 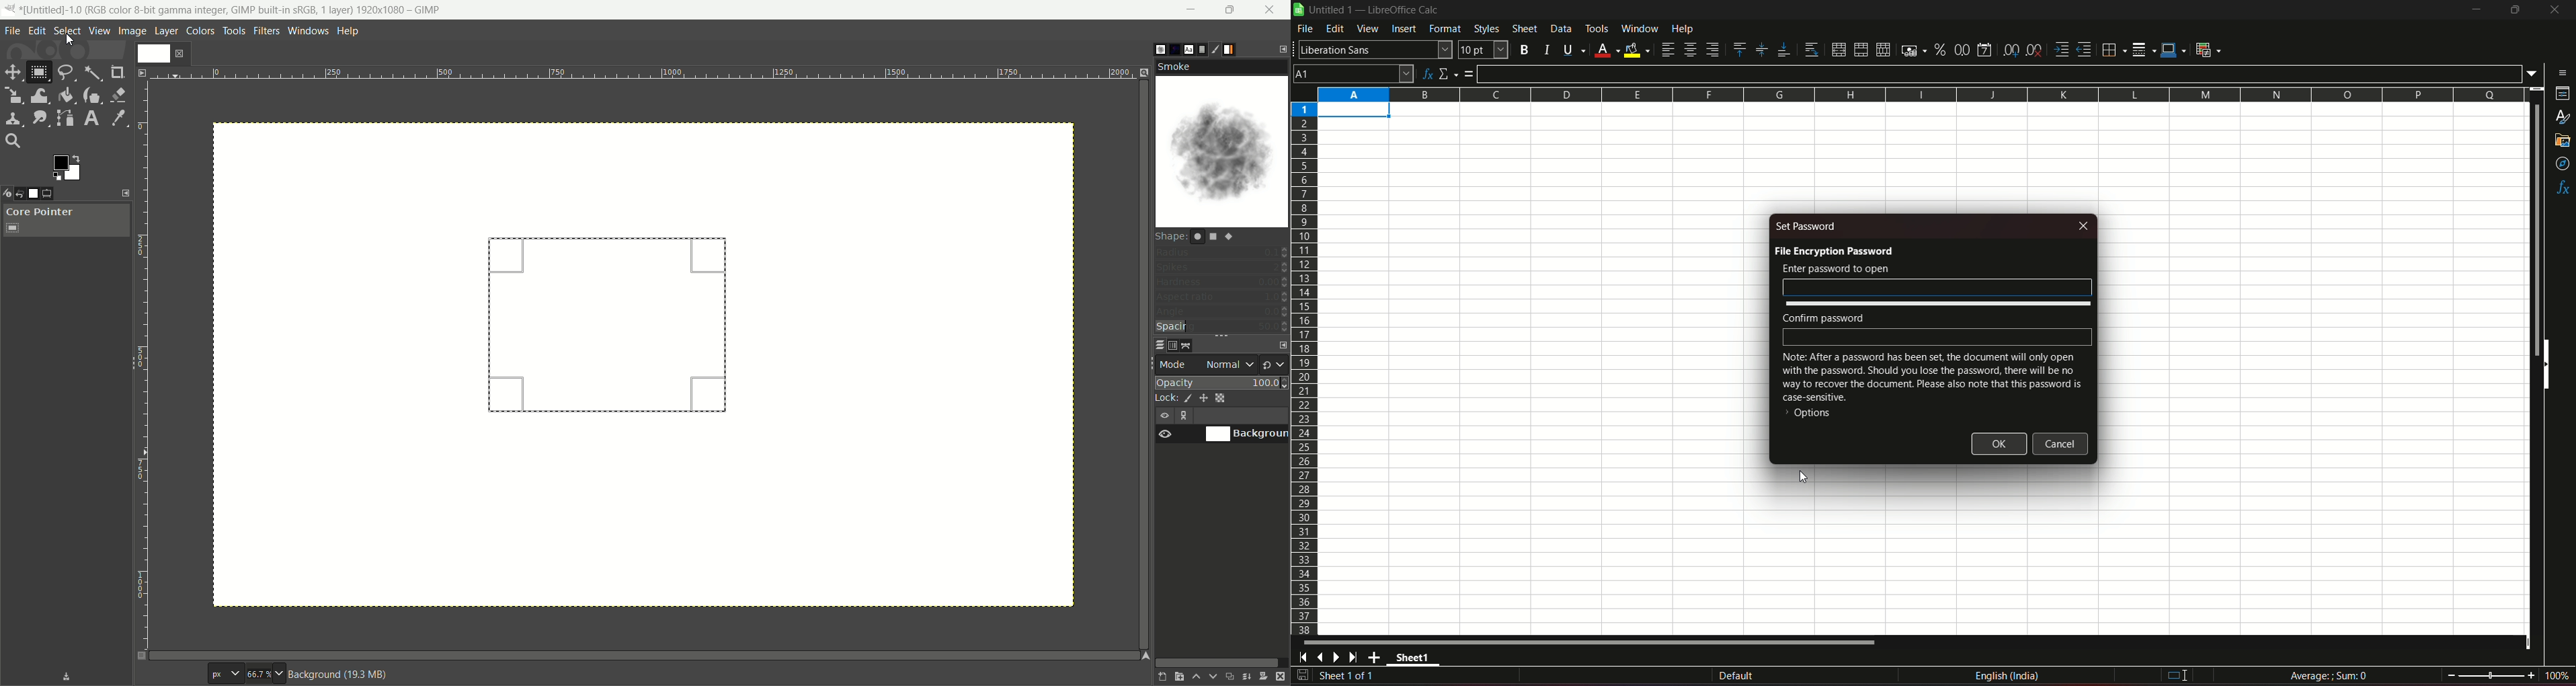 What do you see at coordinates (1637, 49) in the screenshot?
I see `background color` at bounding box center [1637, 49].